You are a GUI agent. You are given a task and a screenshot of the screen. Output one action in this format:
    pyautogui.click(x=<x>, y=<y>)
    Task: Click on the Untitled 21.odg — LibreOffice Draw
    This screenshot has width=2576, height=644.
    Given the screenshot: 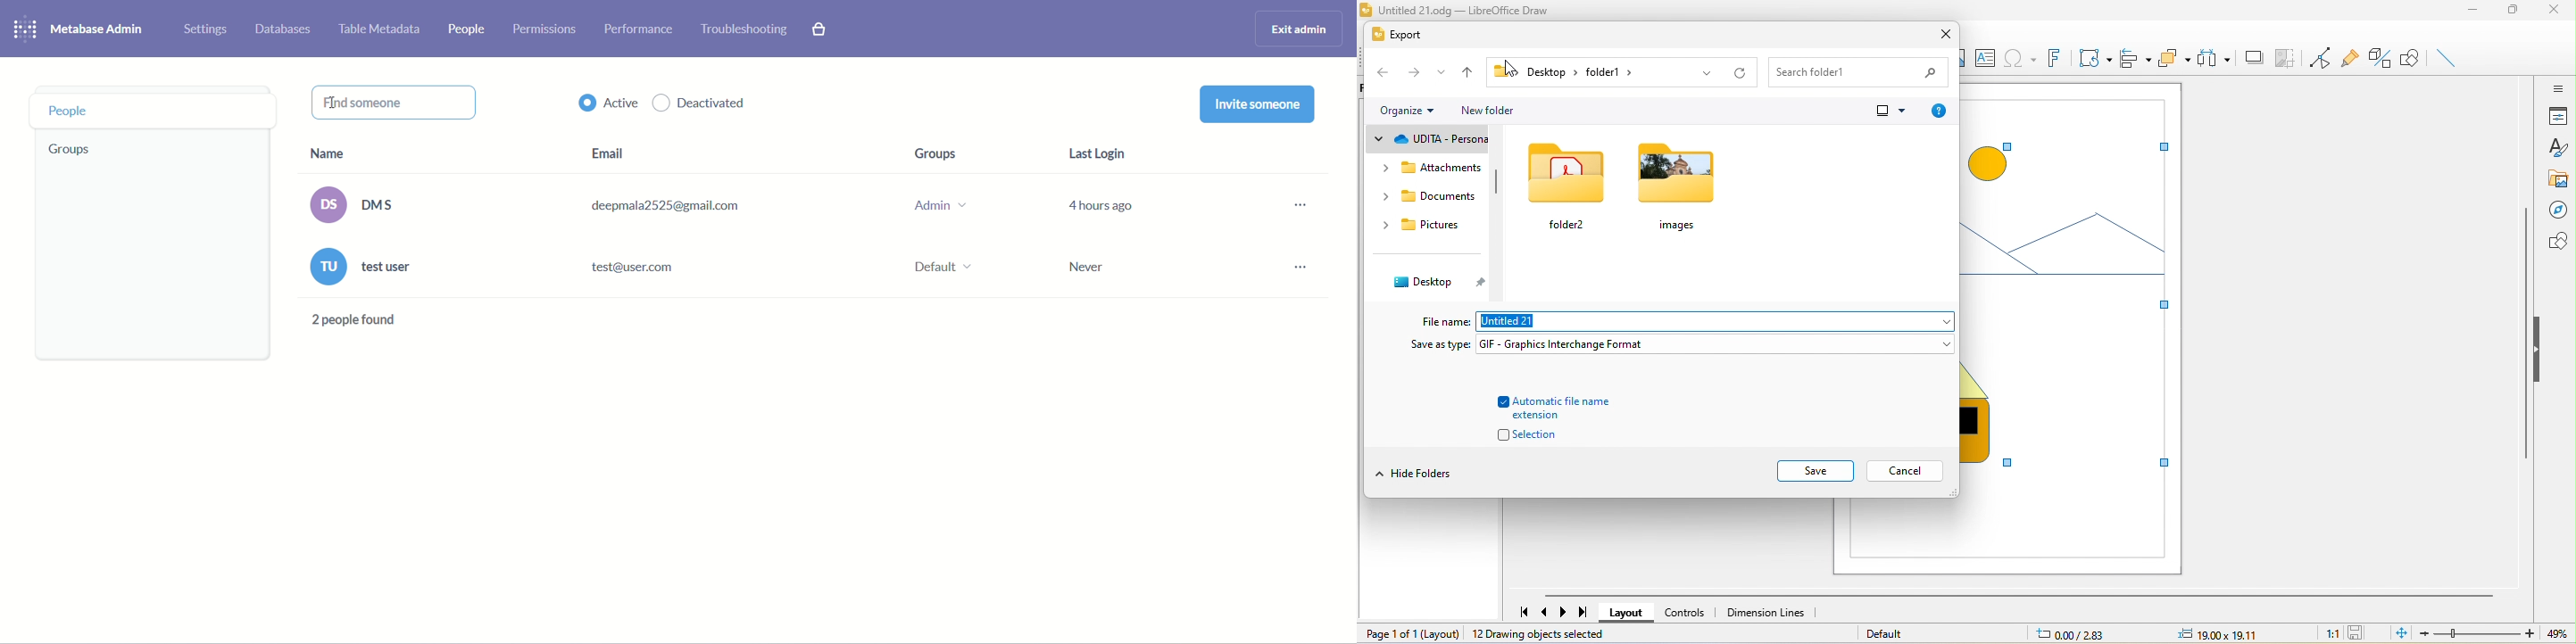 What is the action you would take?
    pyautogui.click(x=1462, y=11)
    